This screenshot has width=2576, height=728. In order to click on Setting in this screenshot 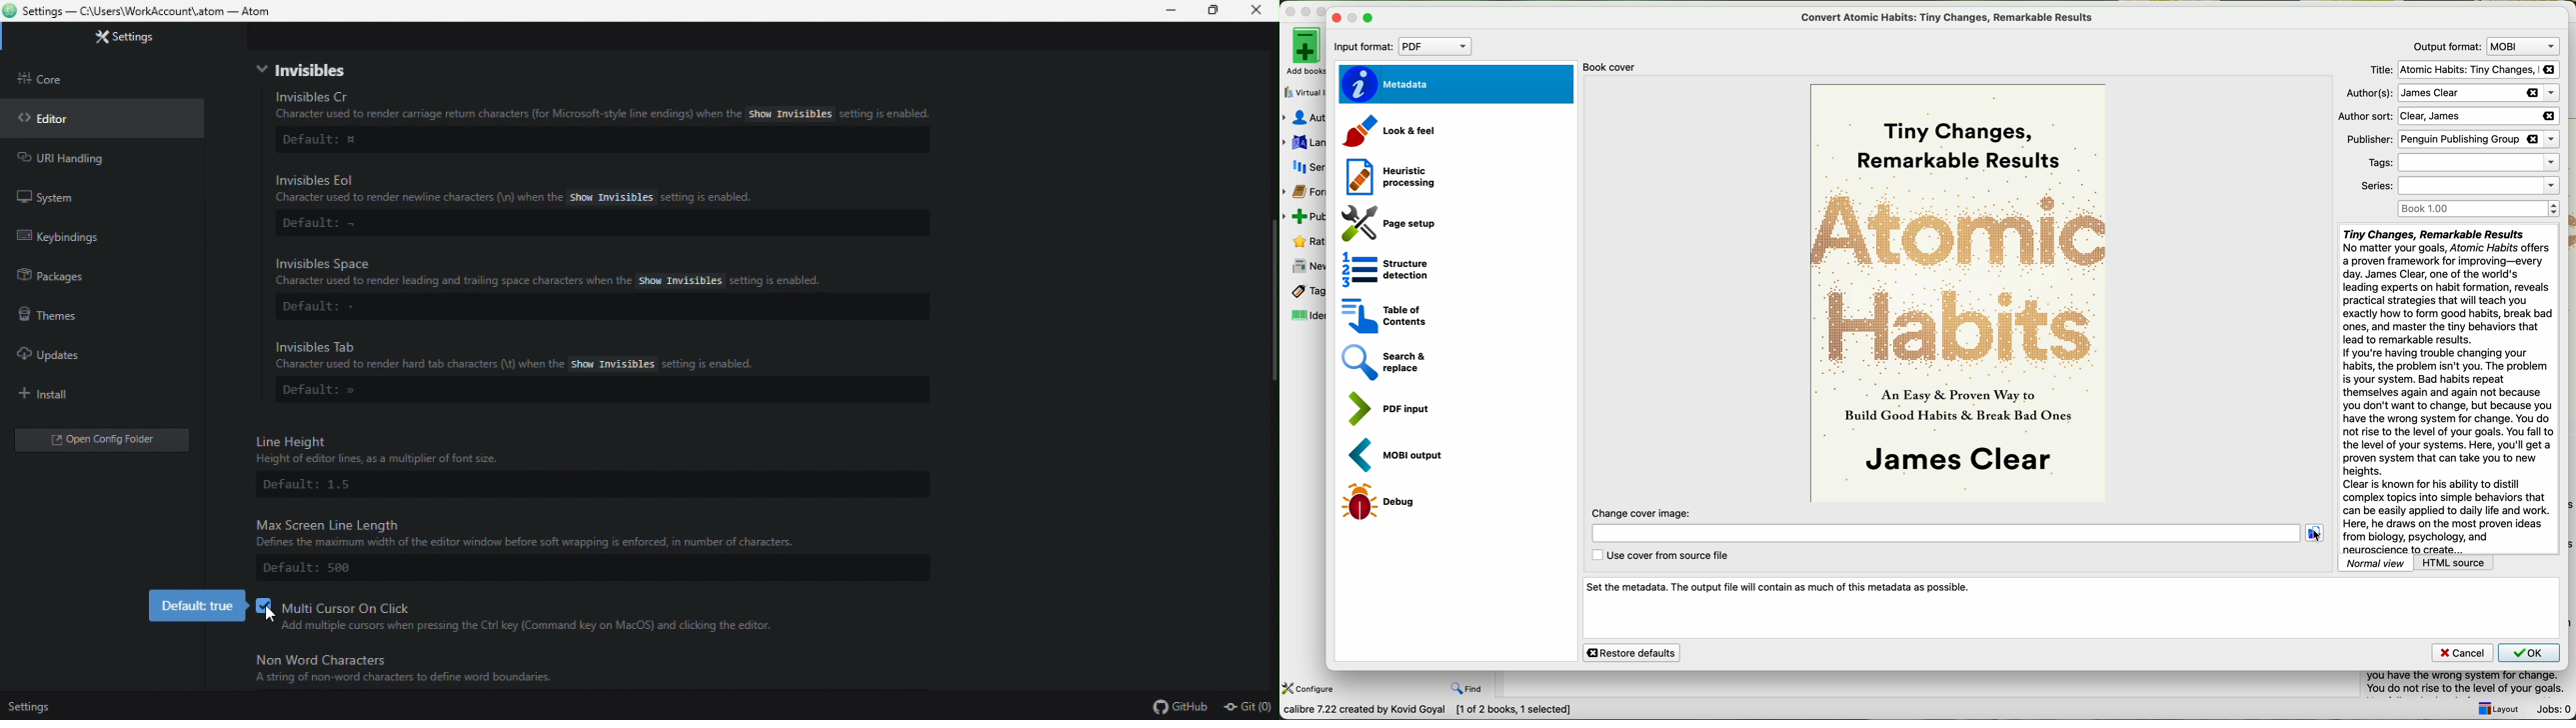, I will do `click(147, 39)`.